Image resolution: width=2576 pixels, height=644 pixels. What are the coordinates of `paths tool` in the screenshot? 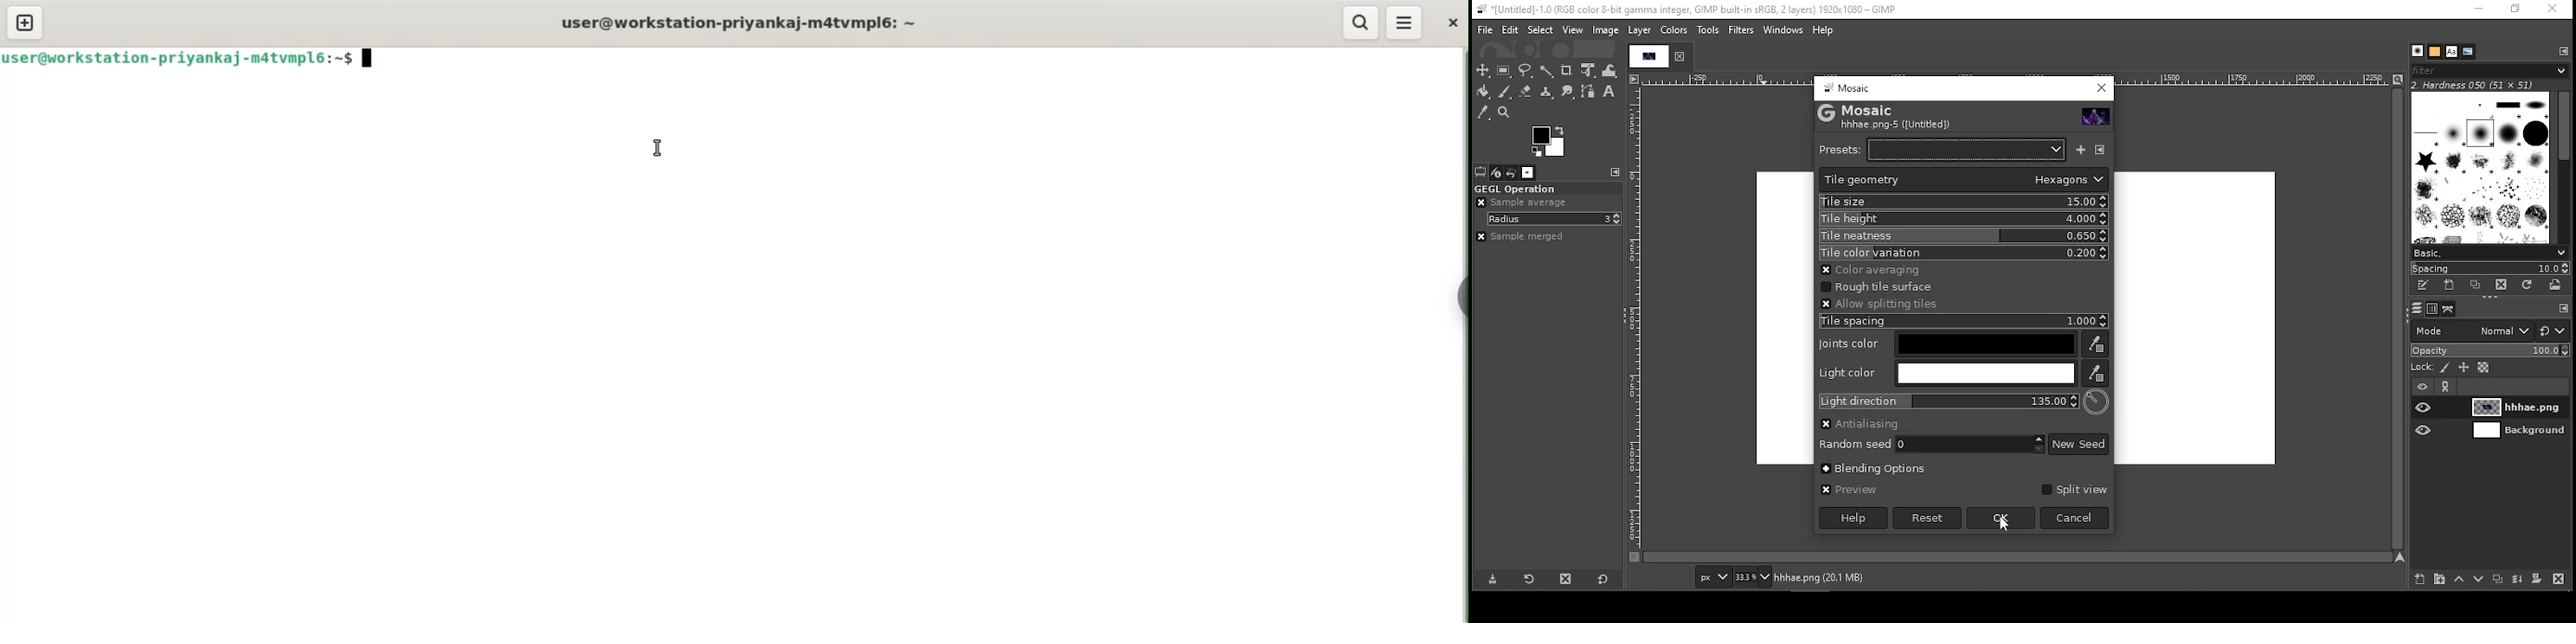 It's located at (1589, 93).